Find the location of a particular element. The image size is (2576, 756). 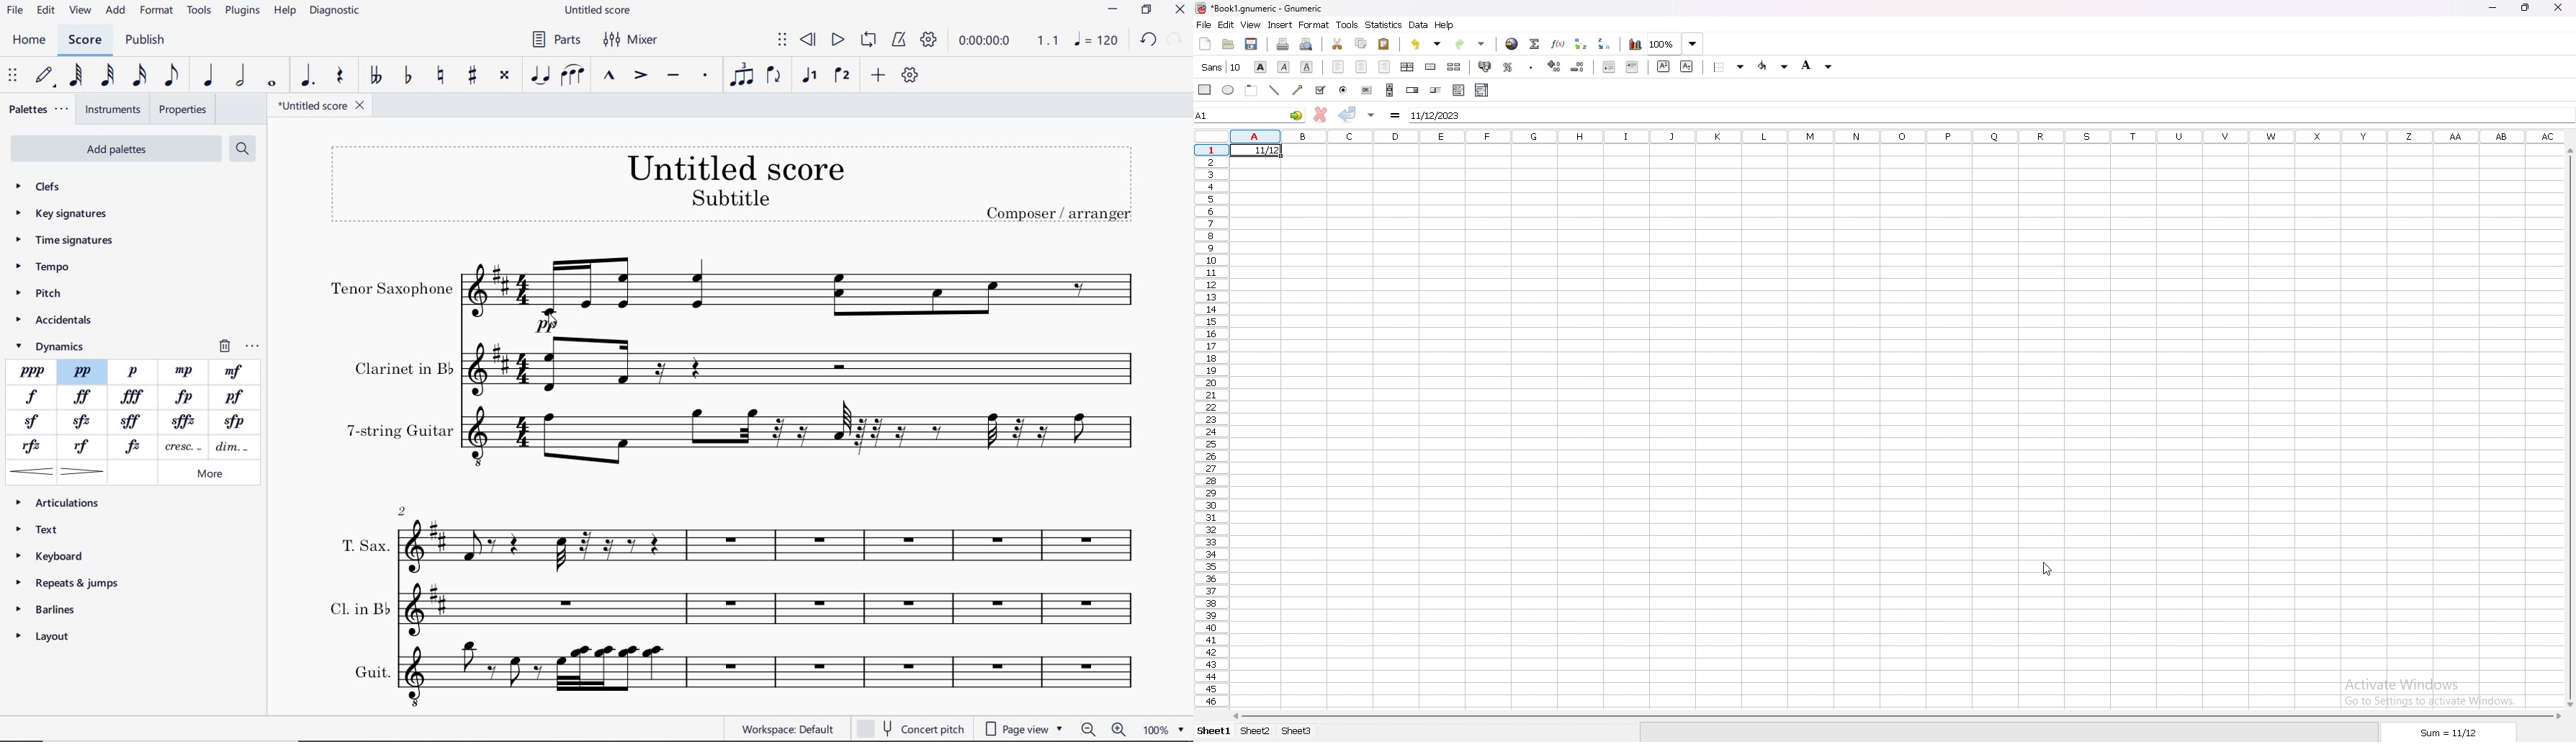

insert is located at coordinates (1280, 25).